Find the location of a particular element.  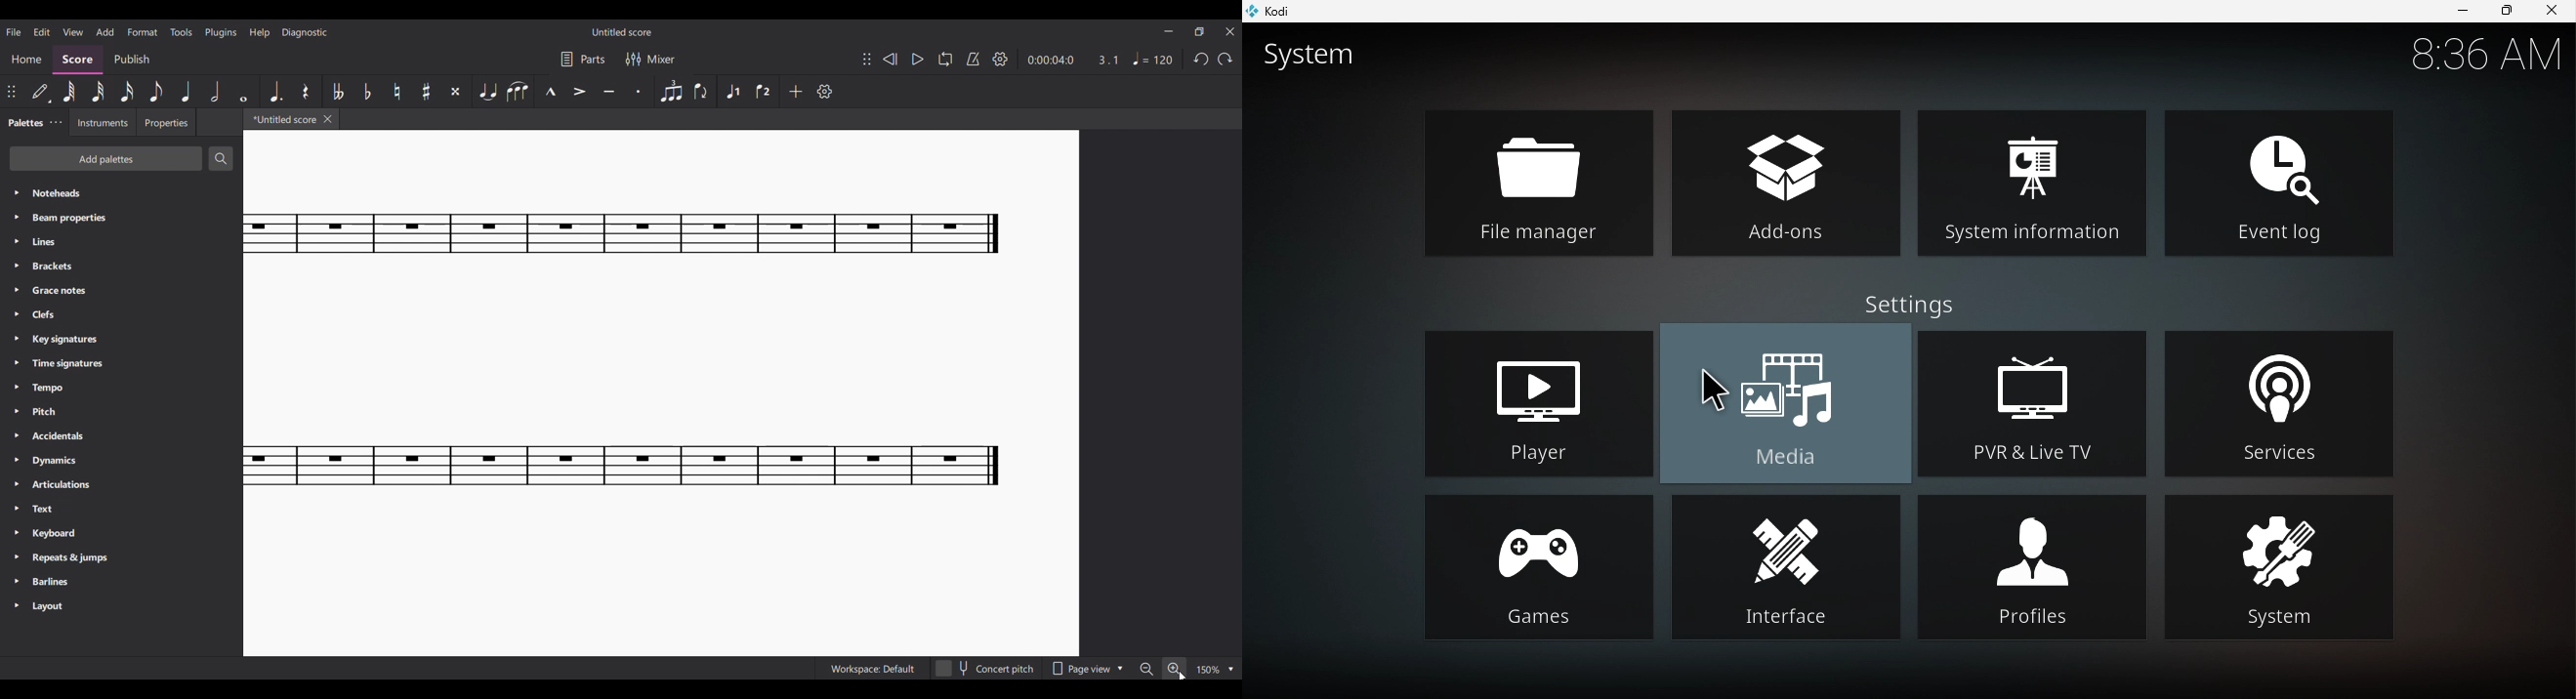

Tenuto is located at coordinates (609, 92).